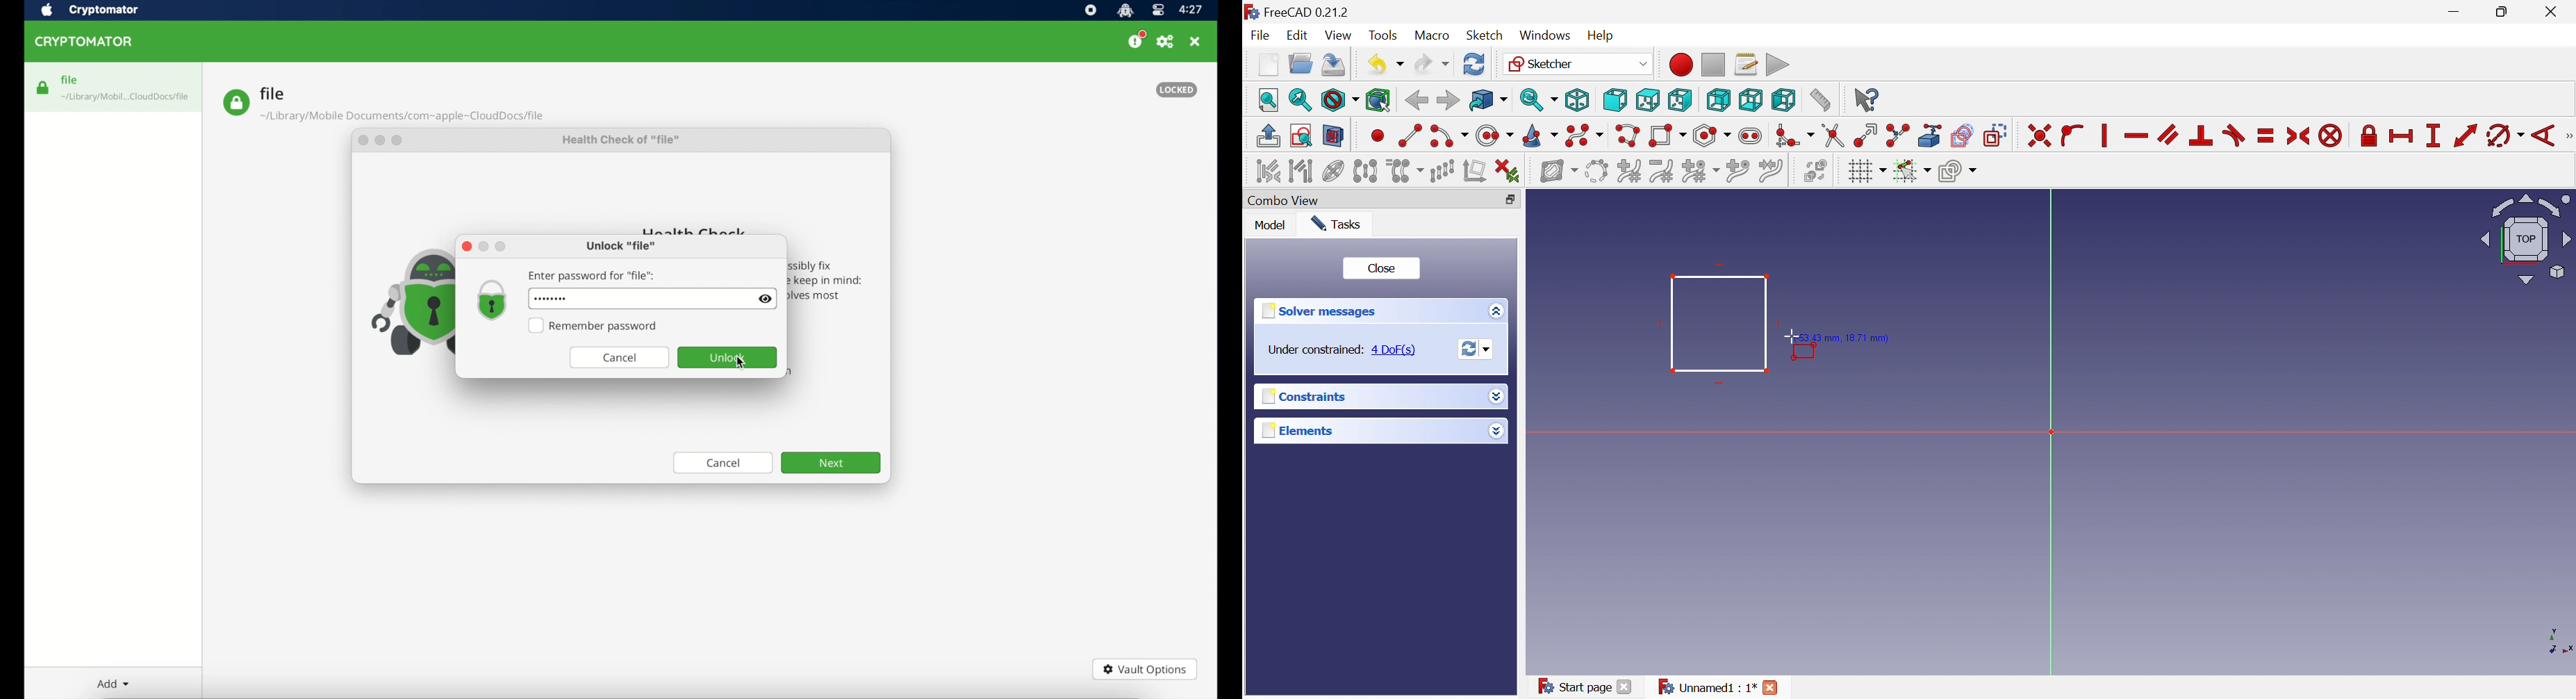  What do you see at coordinates (1615, 99) in the screenshot?
I see `Front` at bounding box center [1615, 99].